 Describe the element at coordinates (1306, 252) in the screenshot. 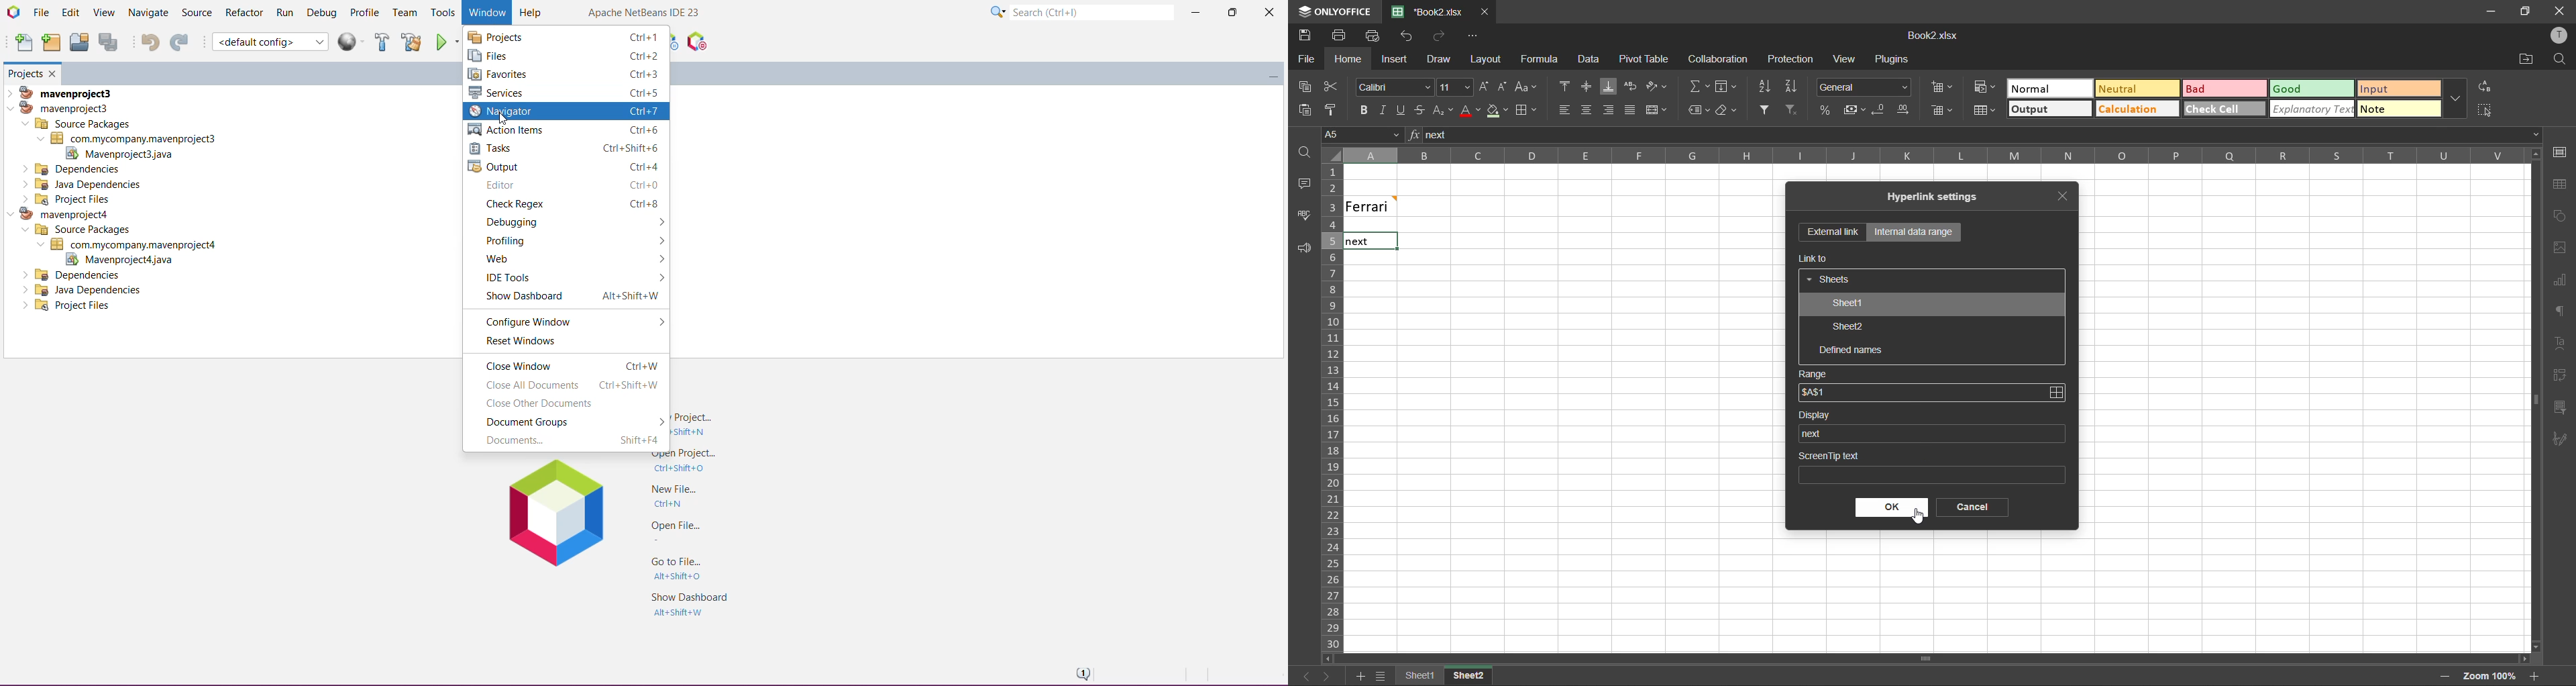

I see `feedback` at that location.